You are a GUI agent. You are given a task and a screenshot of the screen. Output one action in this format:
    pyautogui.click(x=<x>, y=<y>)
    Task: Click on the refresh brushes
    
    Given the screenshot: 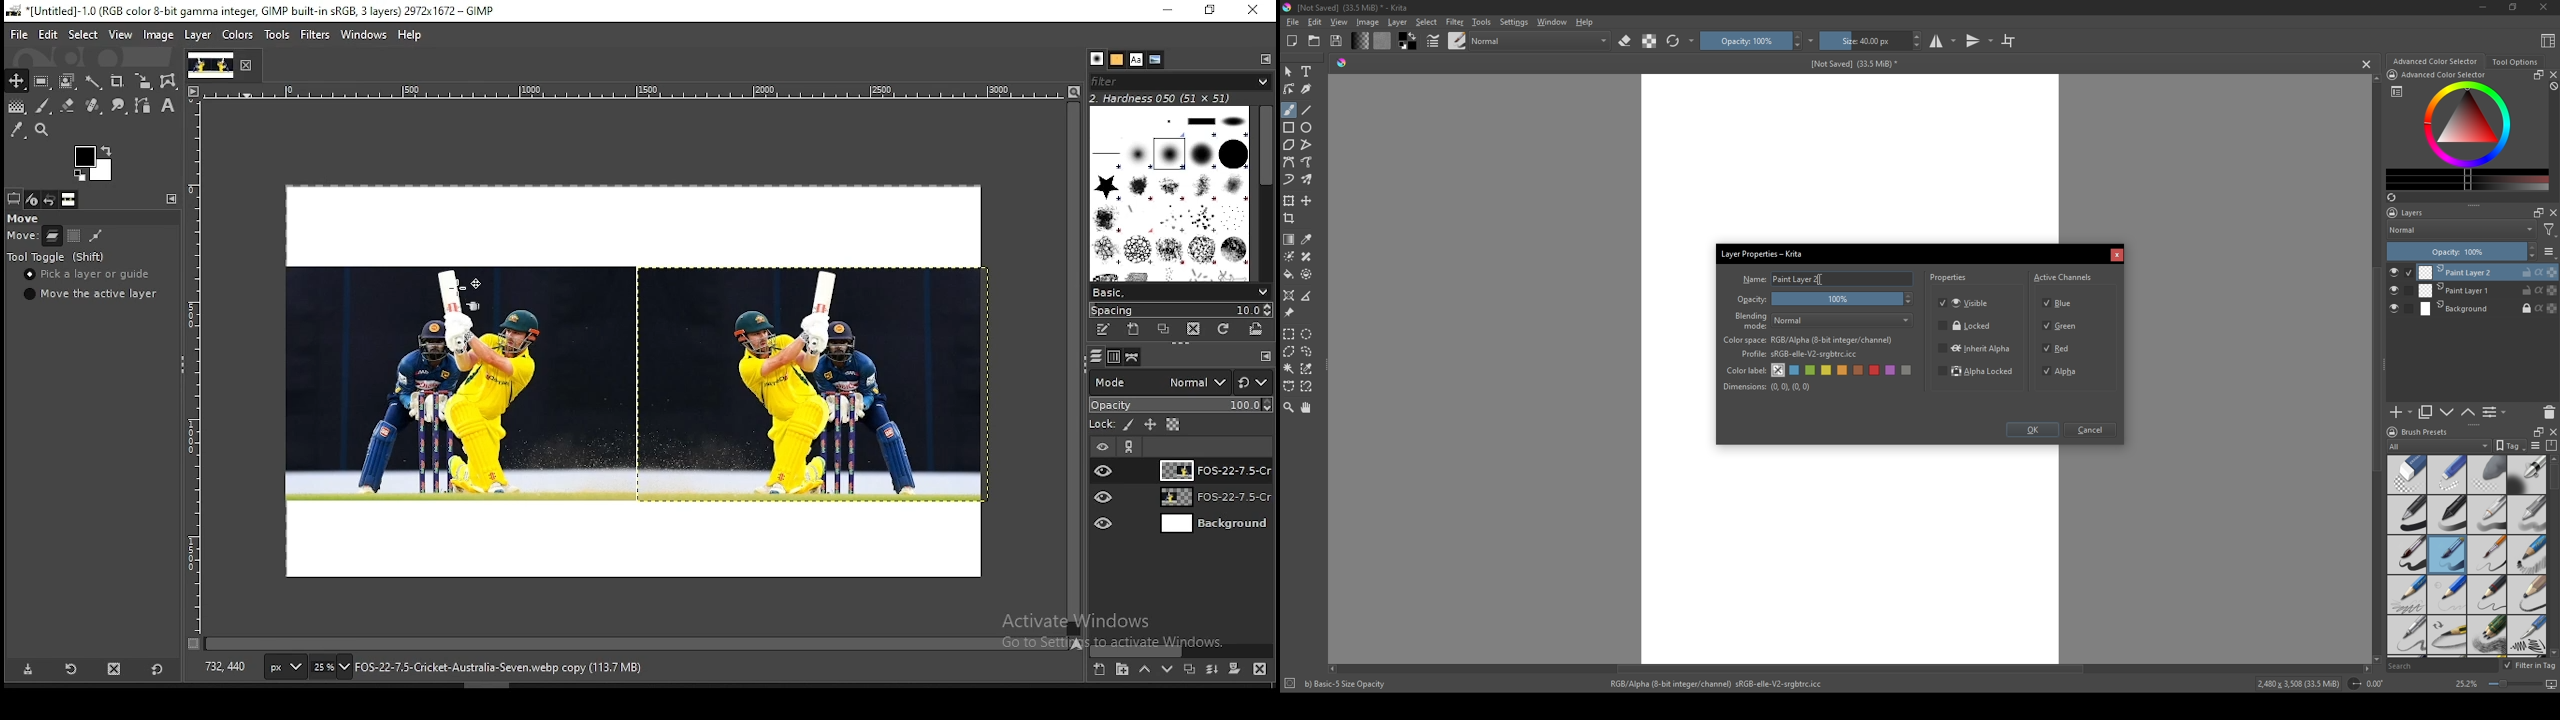 What is the action you would take?
    pyautogui.click(x=1225, y=329)
    